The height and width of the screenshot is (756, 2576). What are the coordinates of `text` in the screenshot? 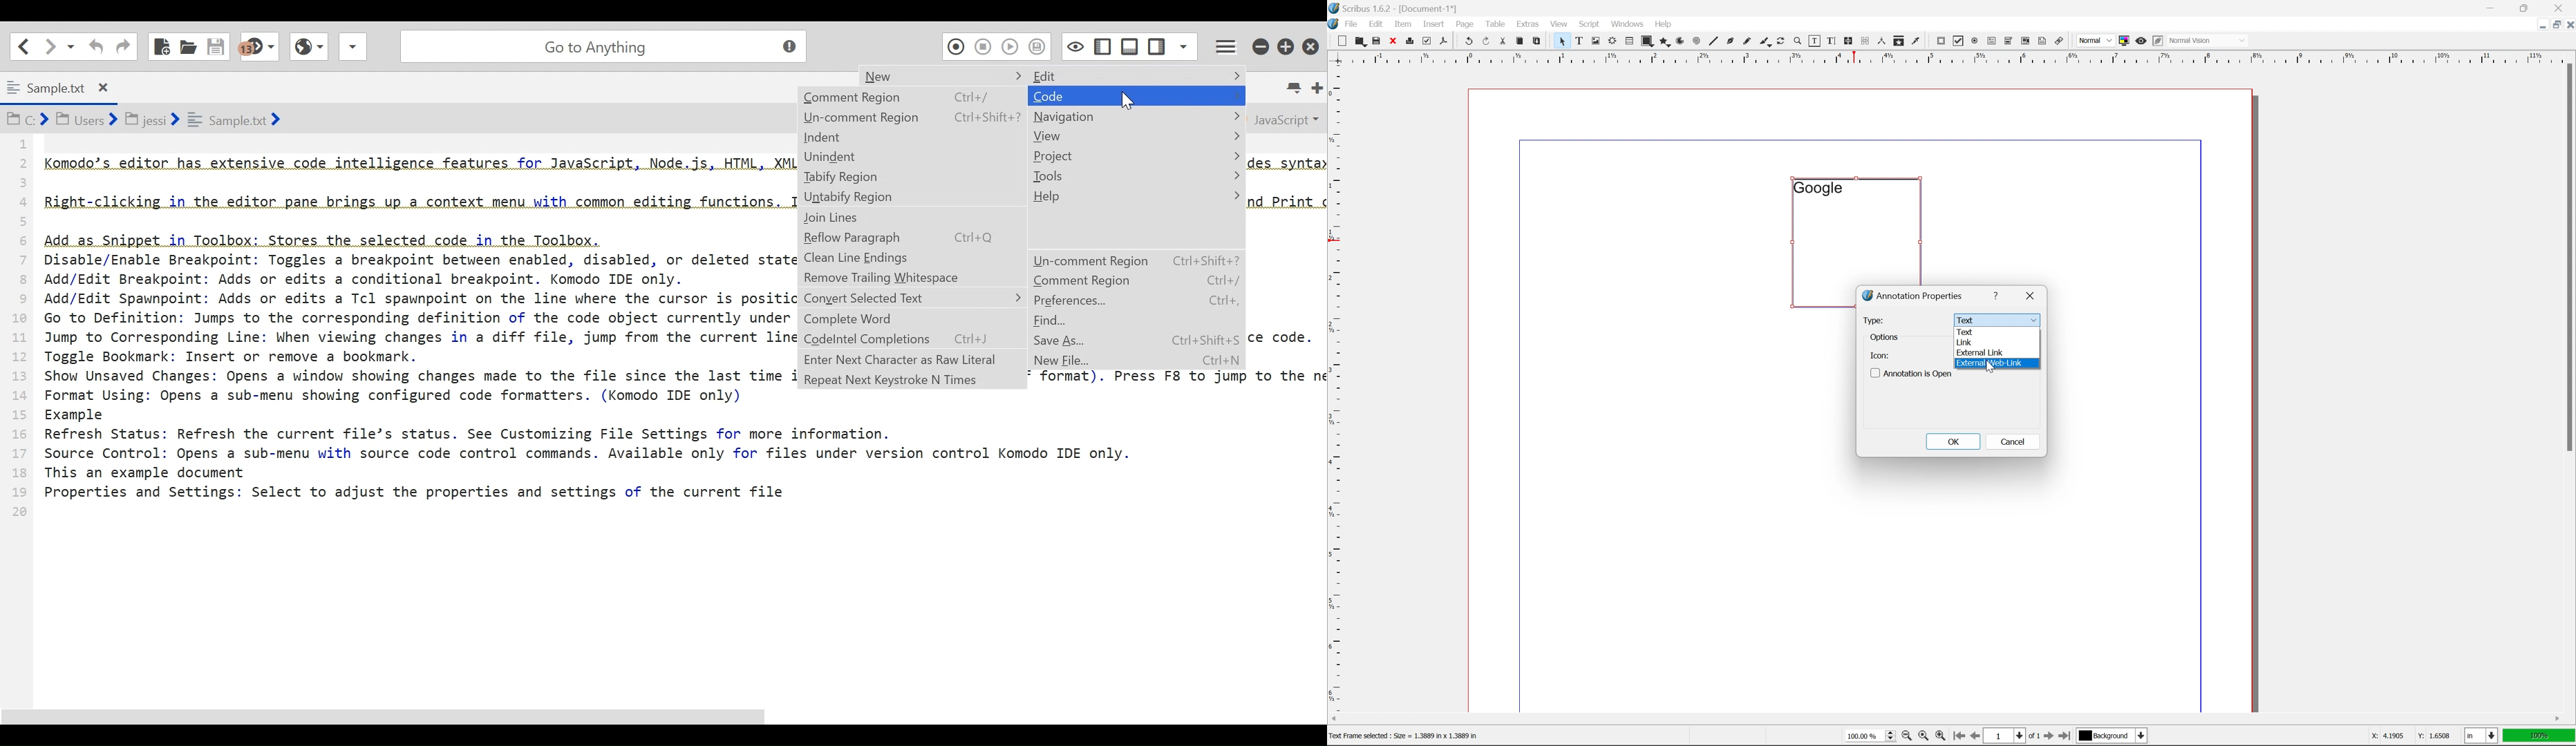 It's located at (1962, 332).